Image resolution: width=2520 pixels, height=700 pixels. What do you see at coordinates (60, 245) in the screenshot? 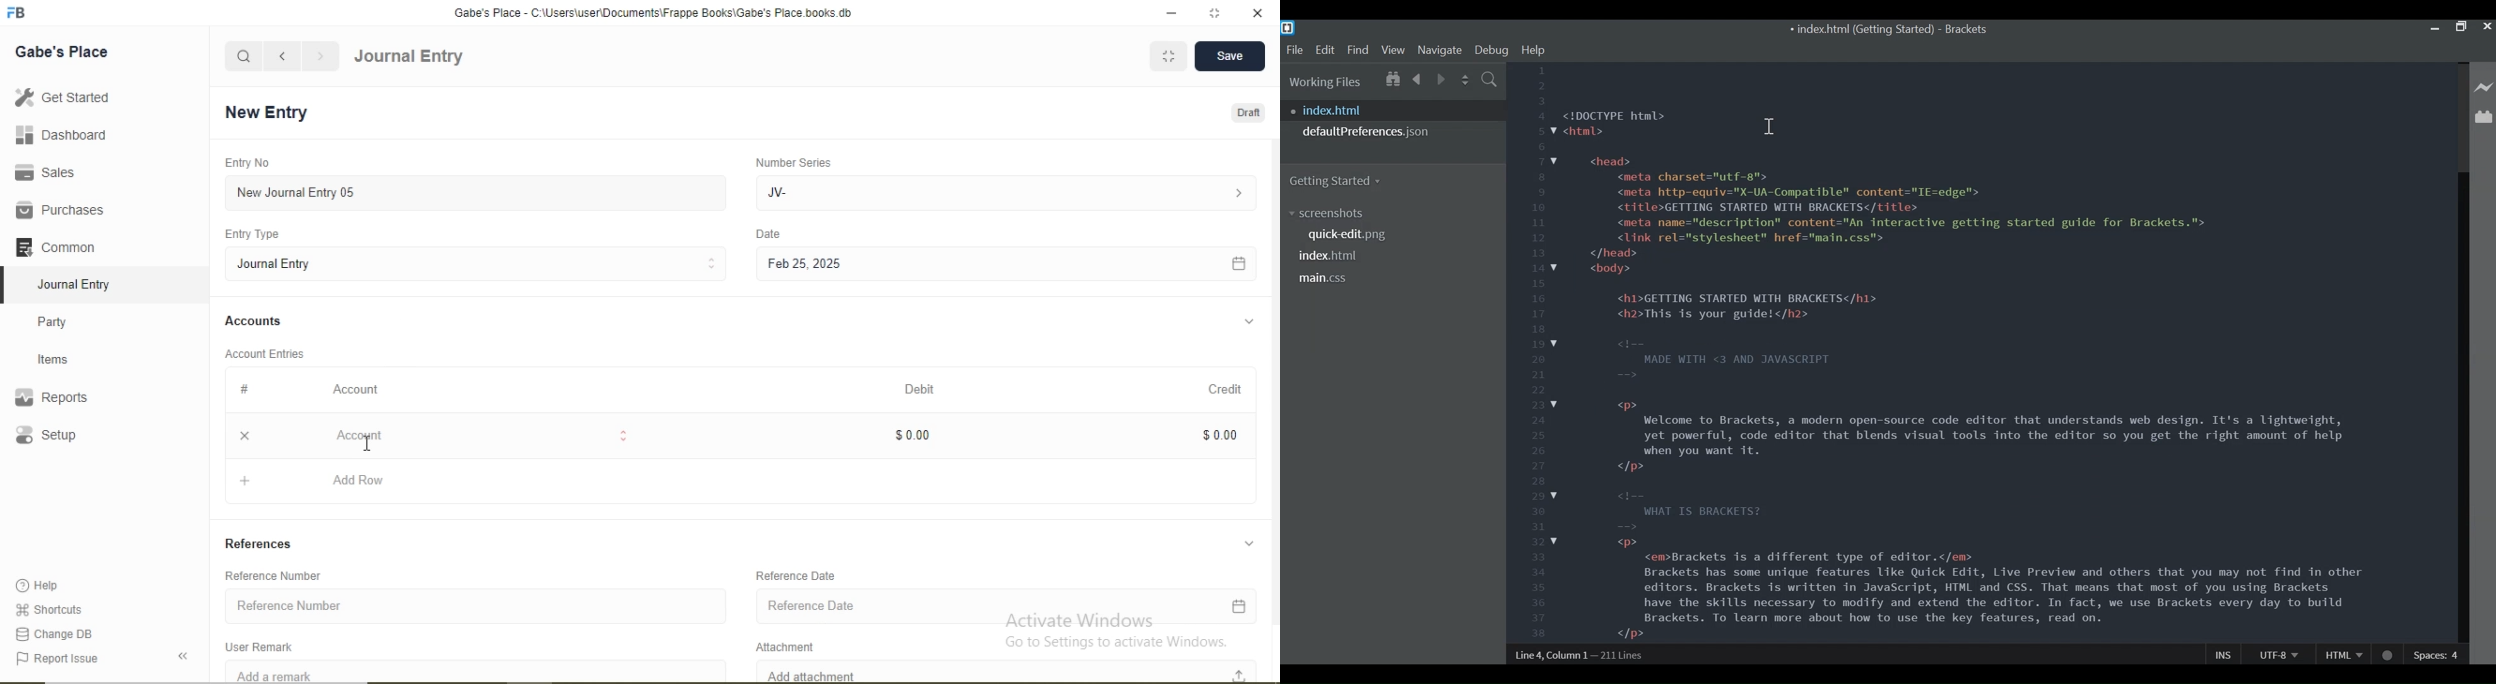
I see `Common` at bounding box center [60, 245].